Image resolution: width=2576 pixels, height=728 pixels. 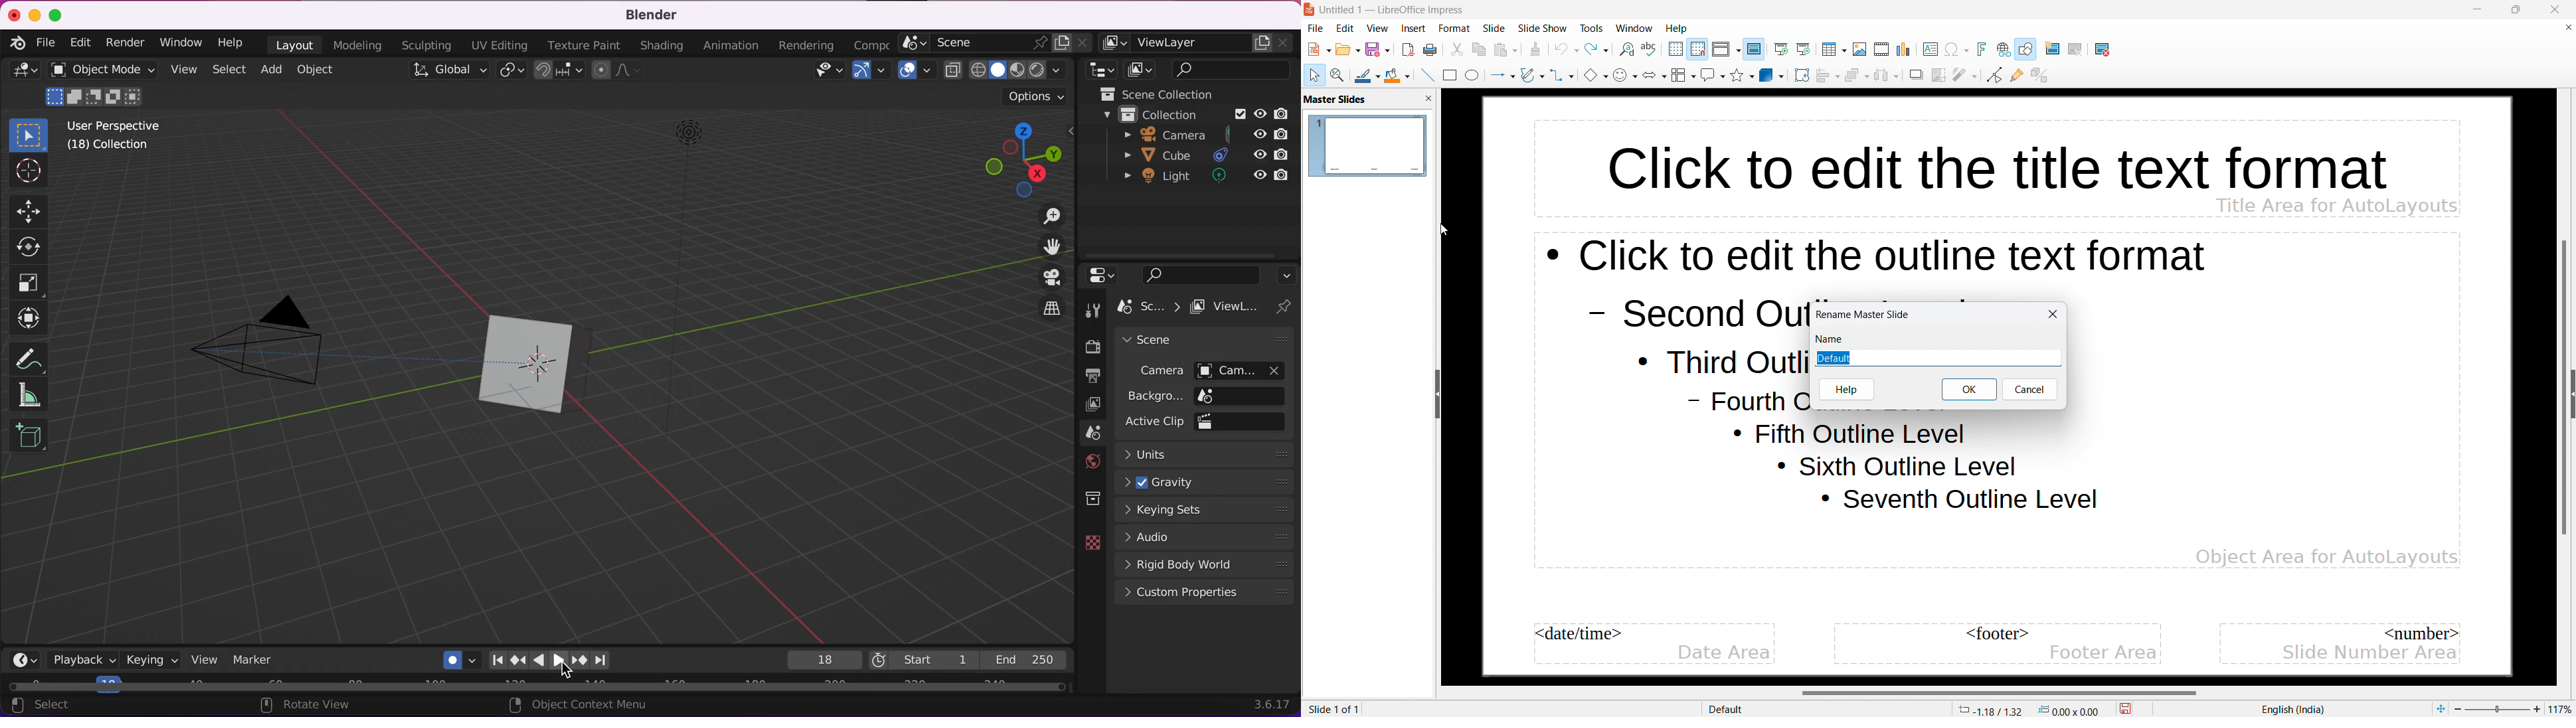 What do you see at coordinates (1337, 74) in the screenshot?
I see `zoom and pan` at bounding box center [1337, 74].